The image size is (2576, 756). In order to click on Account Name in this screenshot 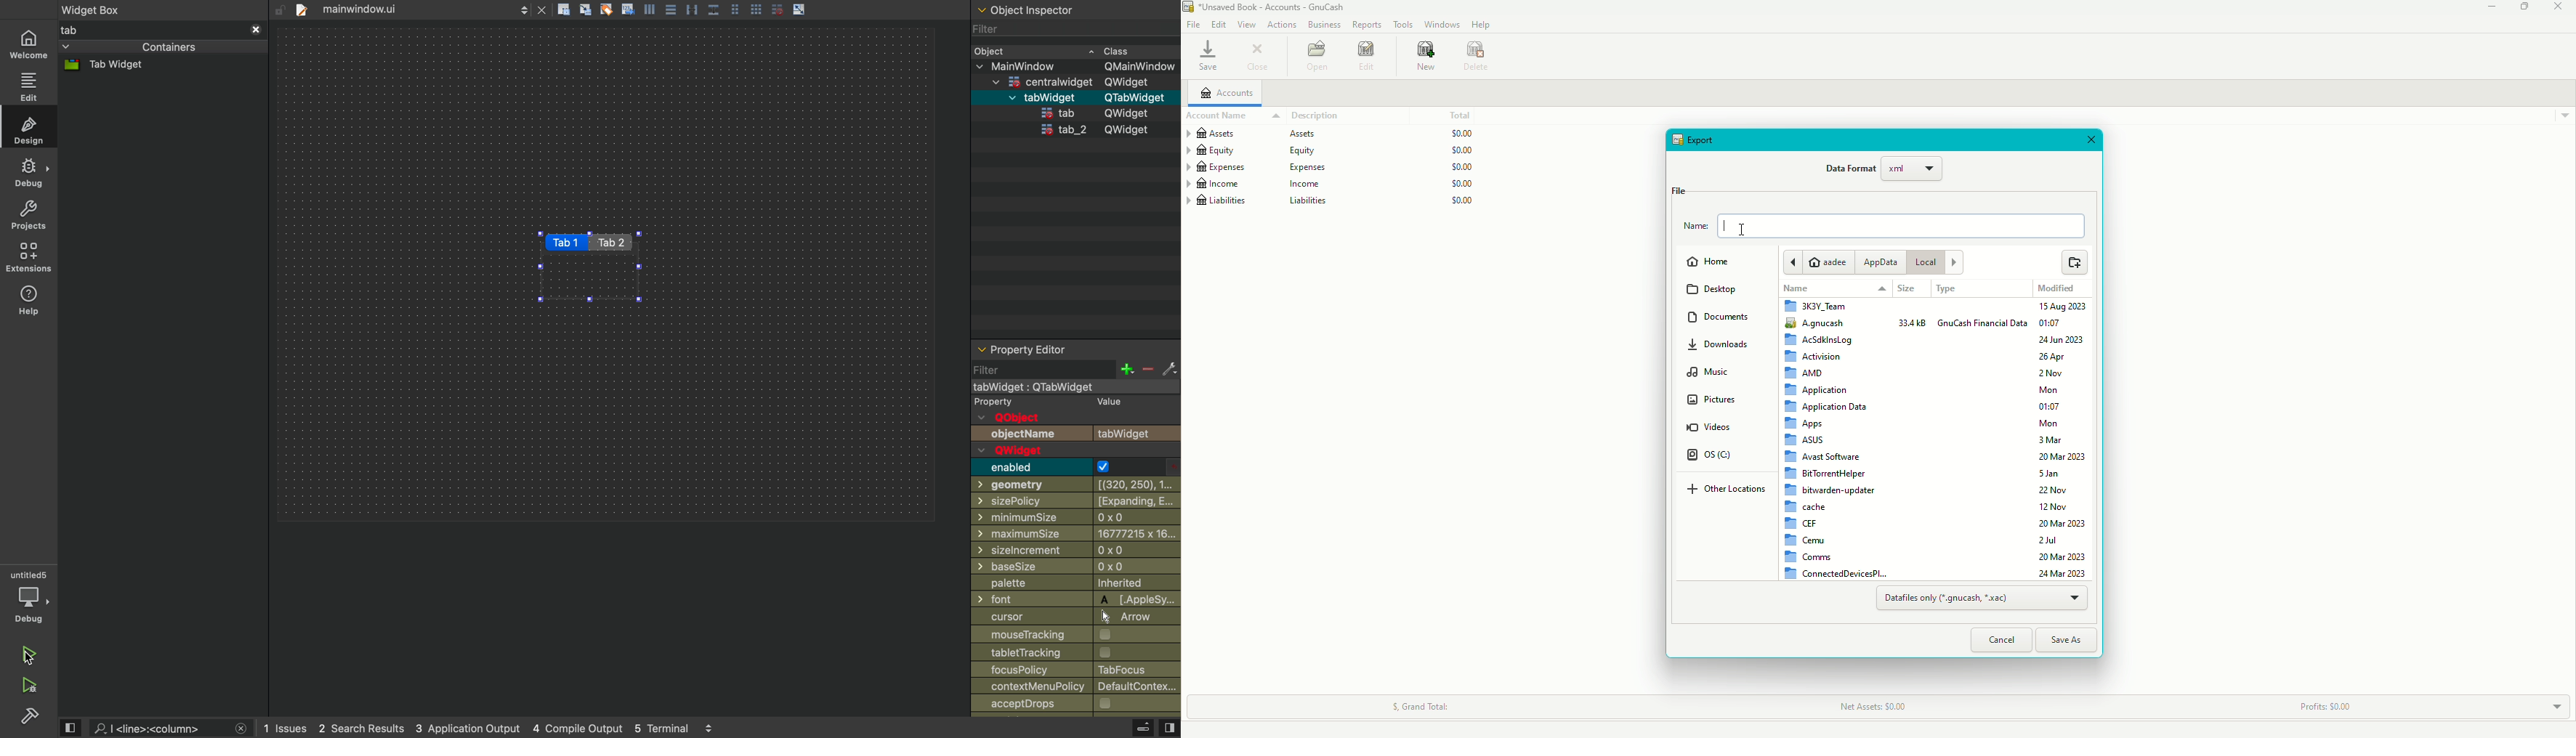, I will do `click(1216, 116)`.